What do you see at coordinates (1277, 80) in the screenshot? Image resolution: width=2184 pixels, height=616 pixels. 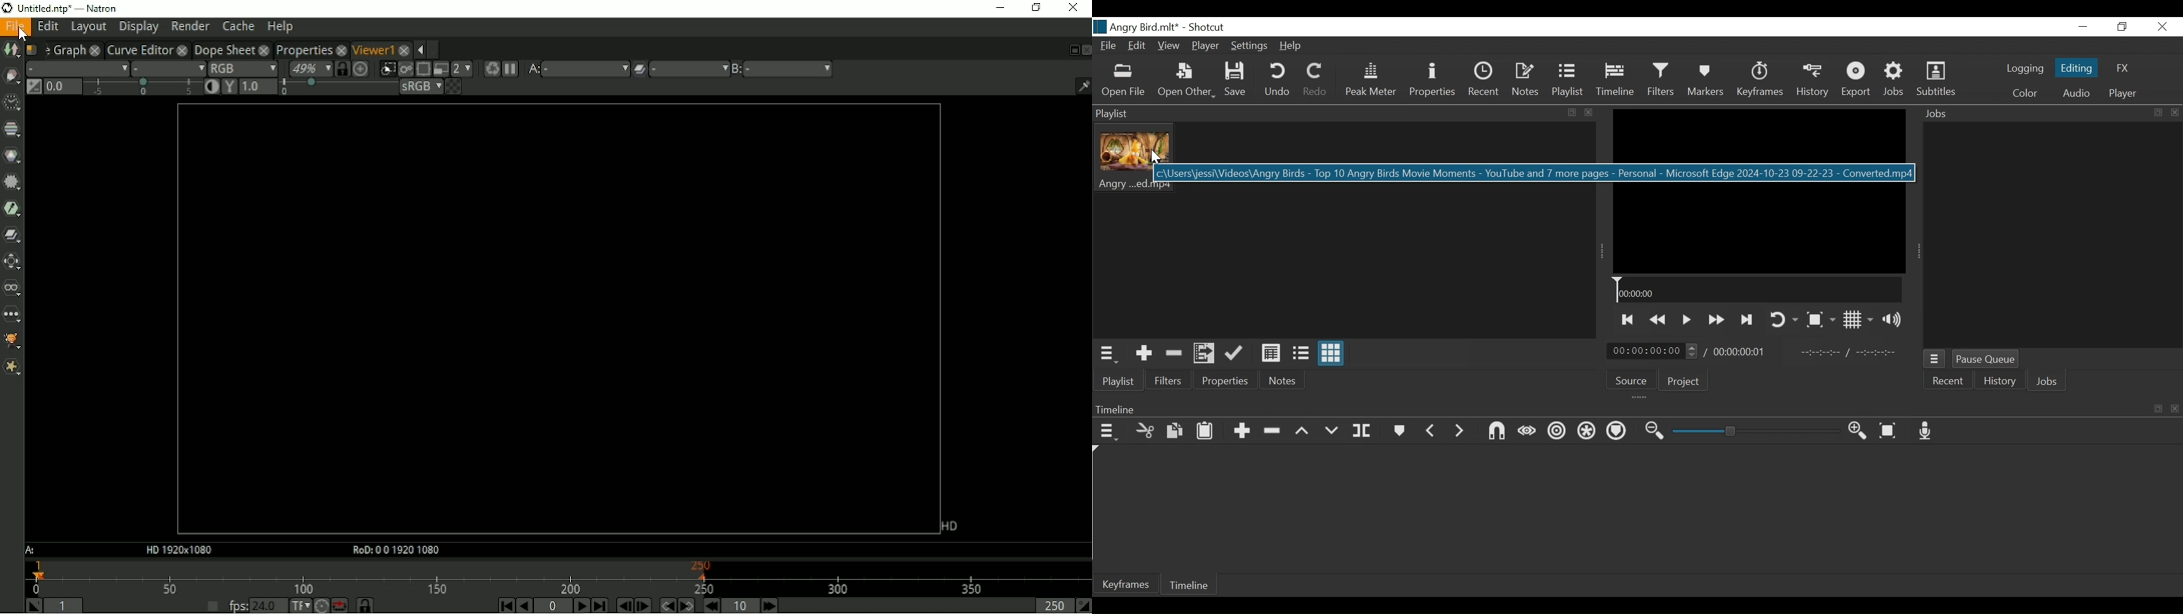 I see `Undo` at bounding box center [1277, 80].